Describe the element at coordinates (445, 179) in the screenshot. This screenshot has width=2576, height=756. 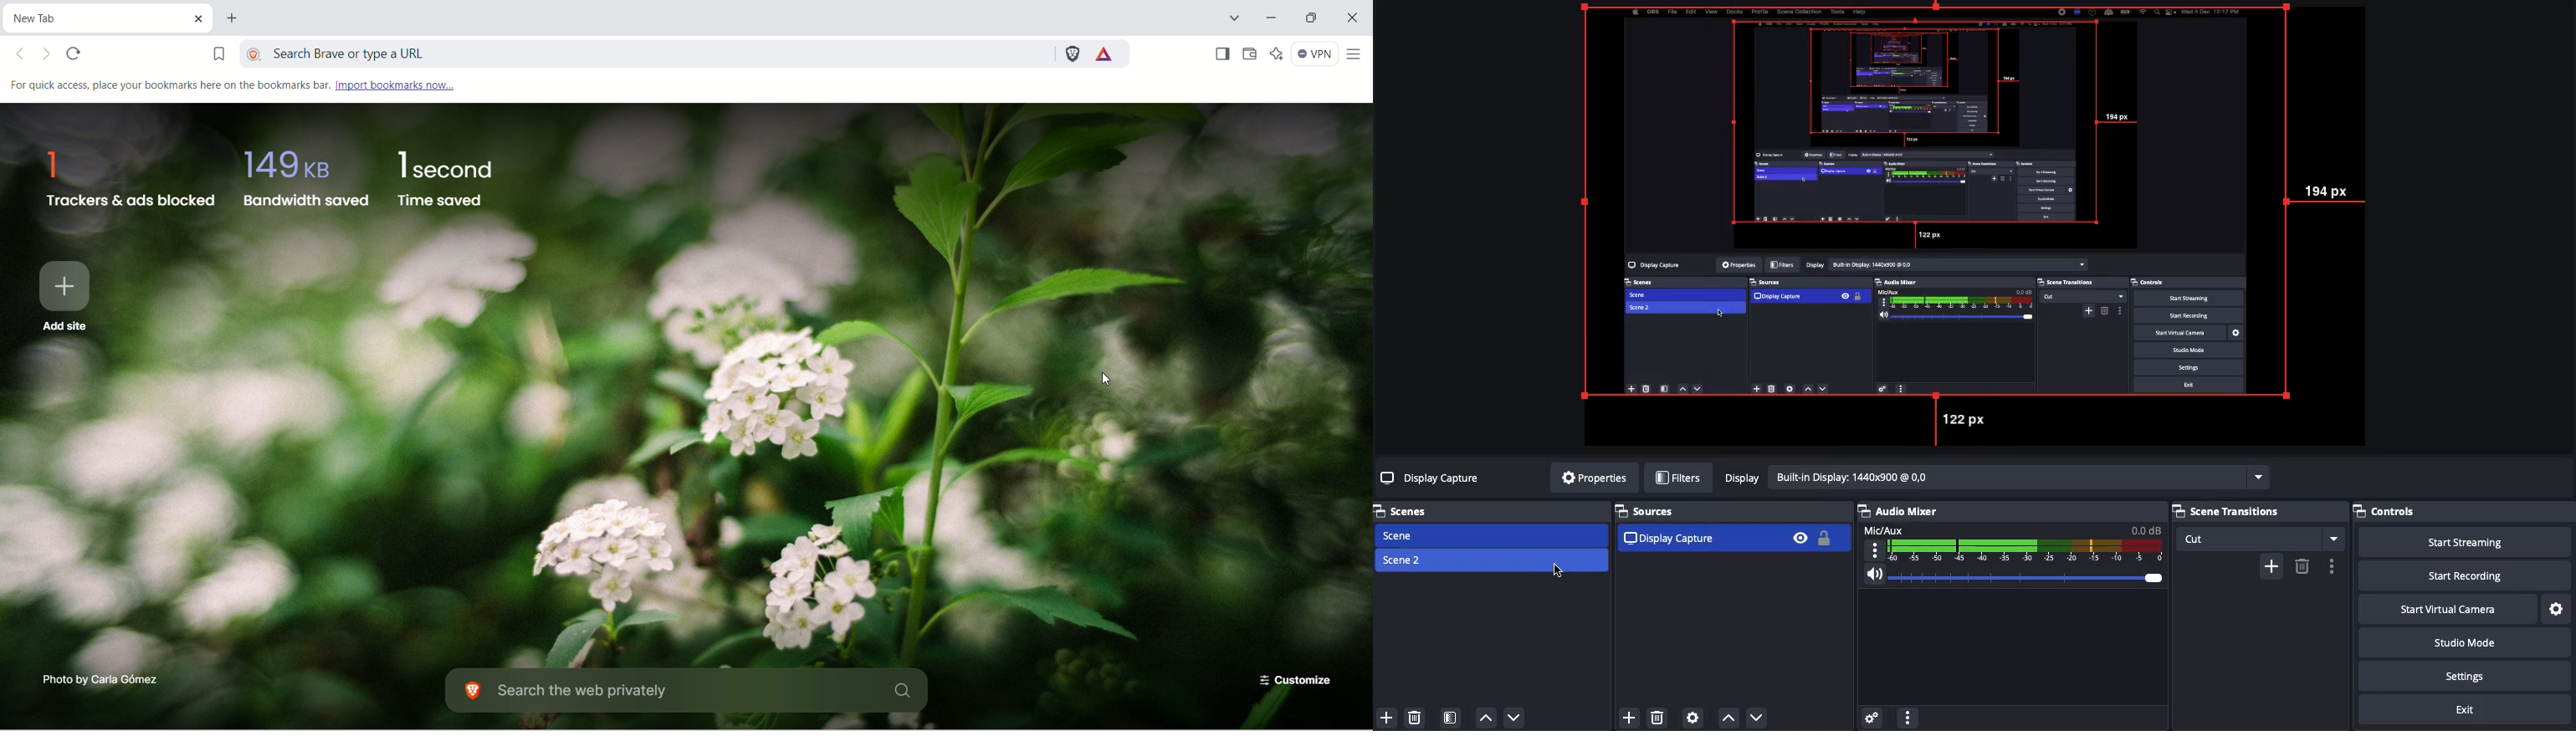
I see `1 second time saved` at that location.